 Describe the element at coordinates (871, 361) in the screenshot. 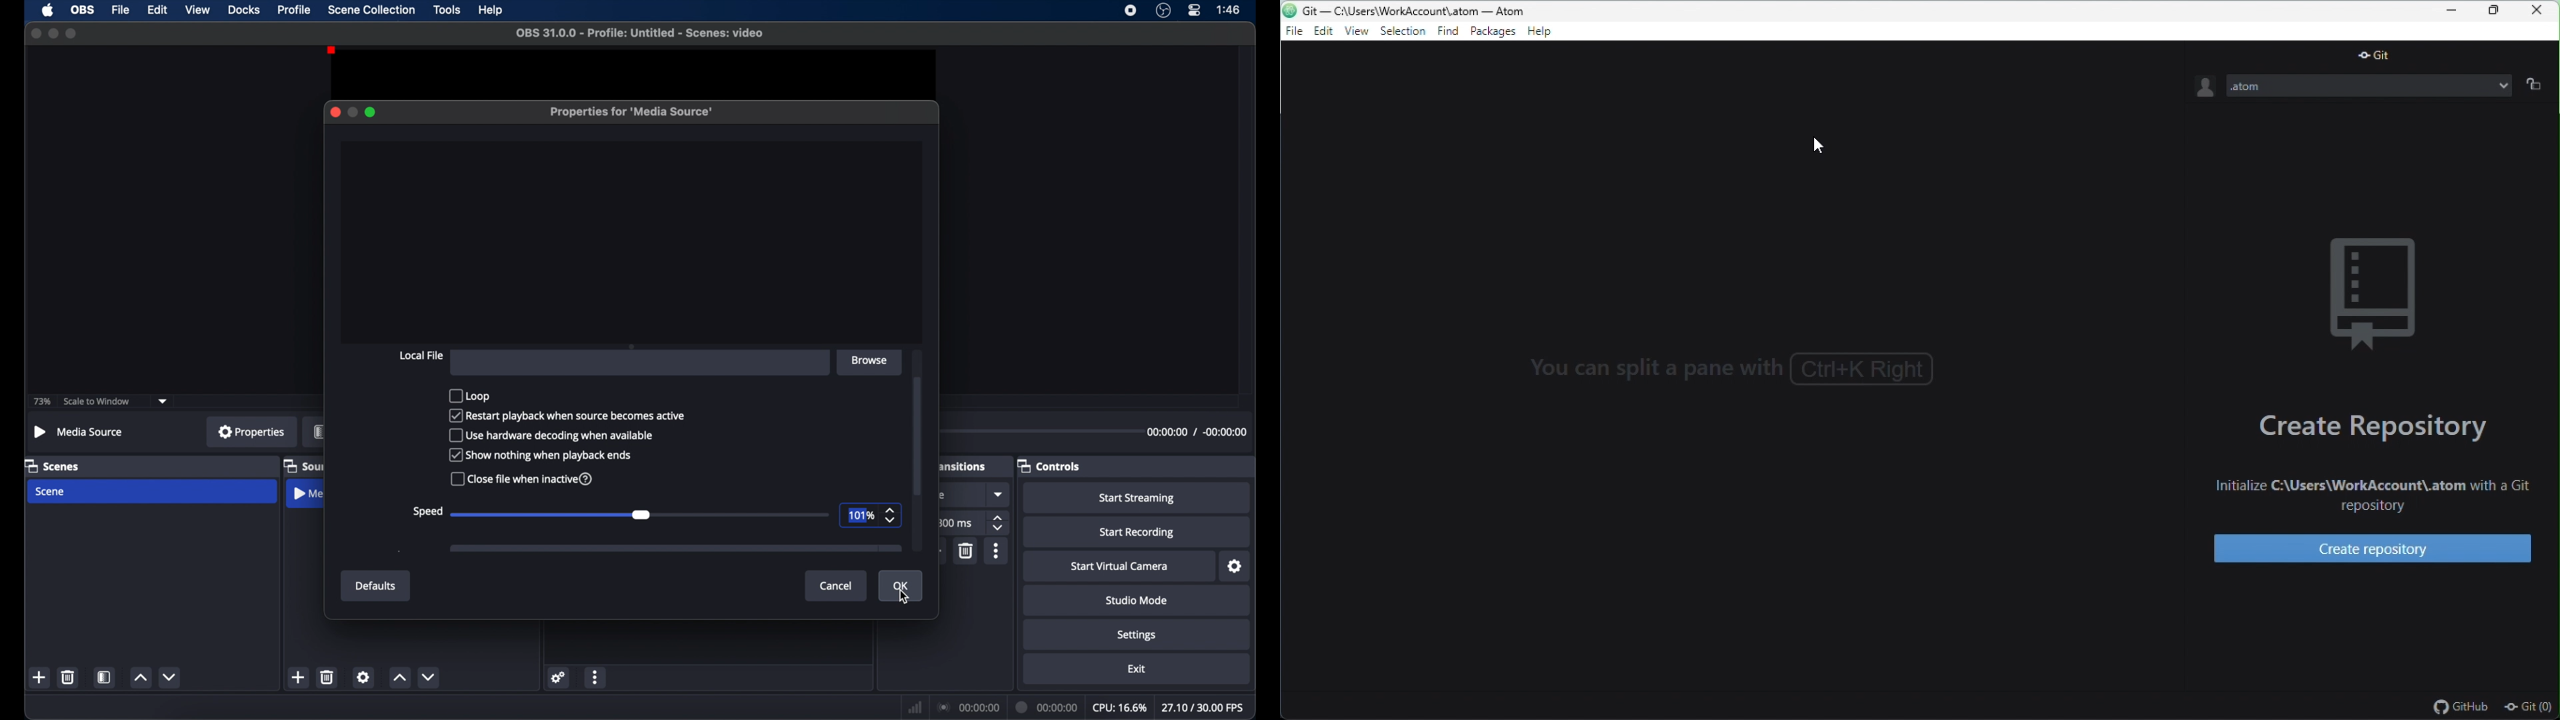

I see `browse` at that location.